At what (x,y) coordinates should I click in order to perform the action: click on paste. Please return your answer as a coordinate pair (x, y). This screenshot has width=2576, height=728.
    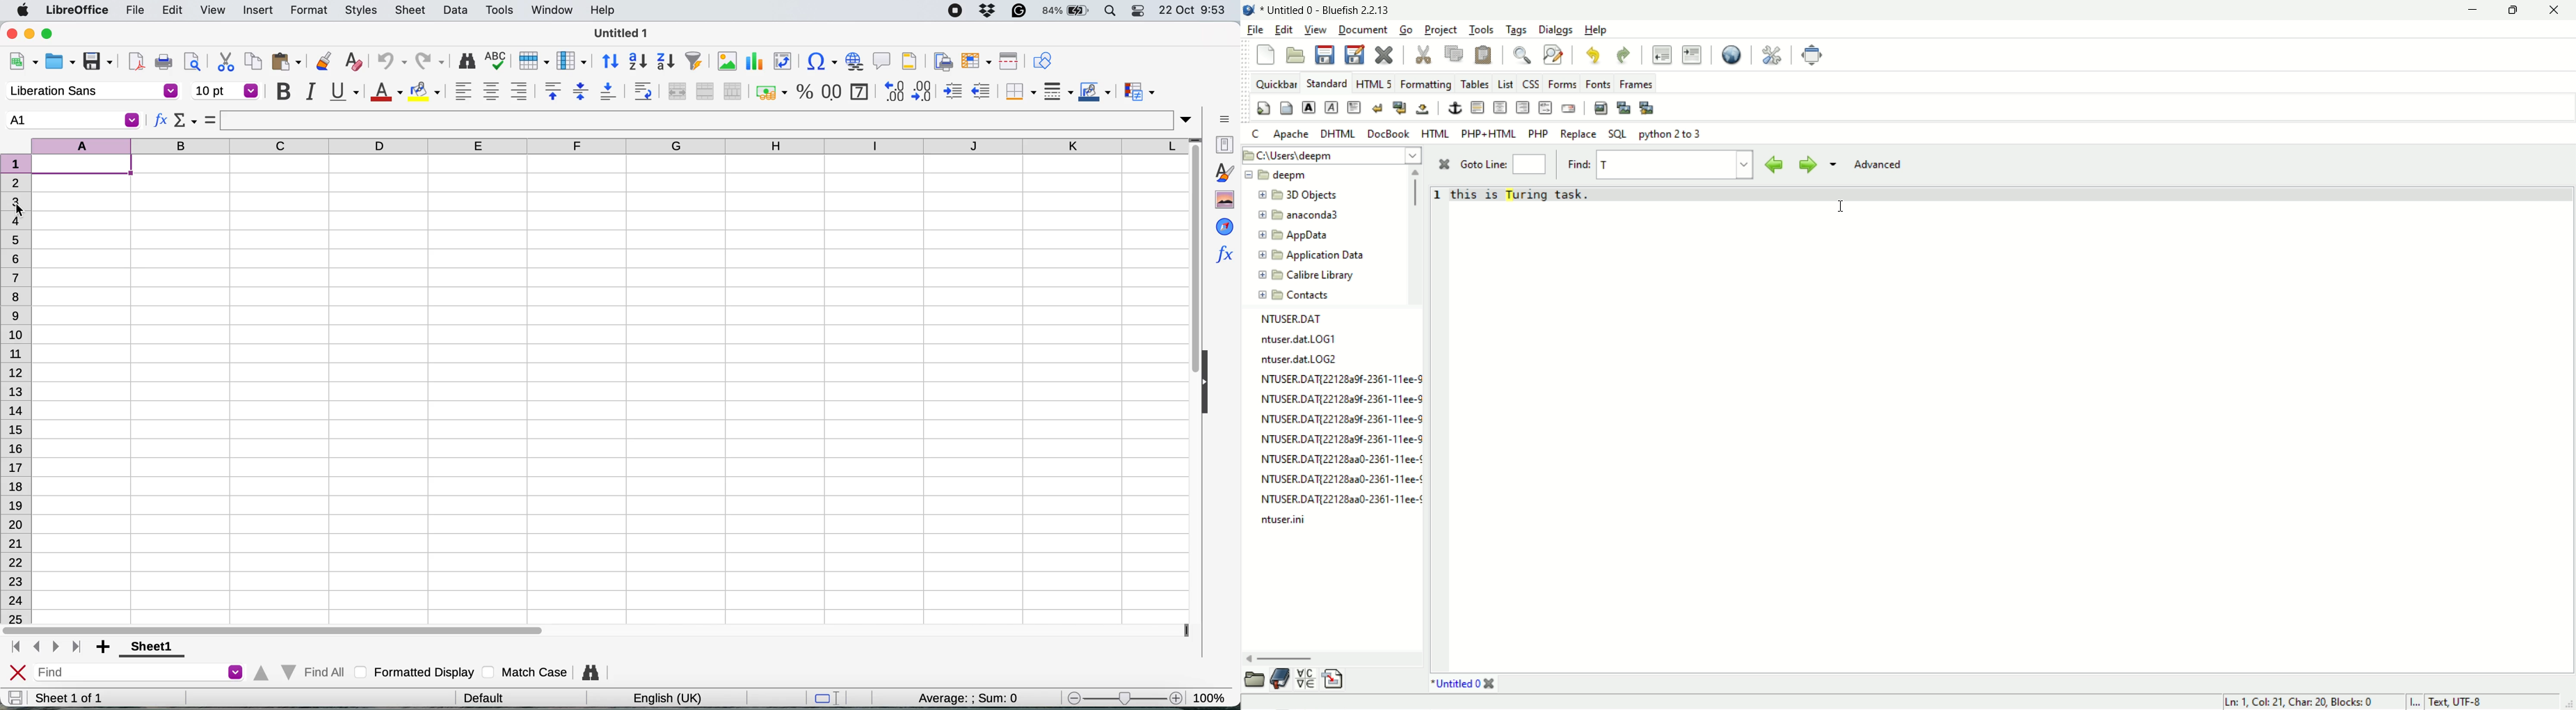
    Looking at the image, I should click on (286, 61).